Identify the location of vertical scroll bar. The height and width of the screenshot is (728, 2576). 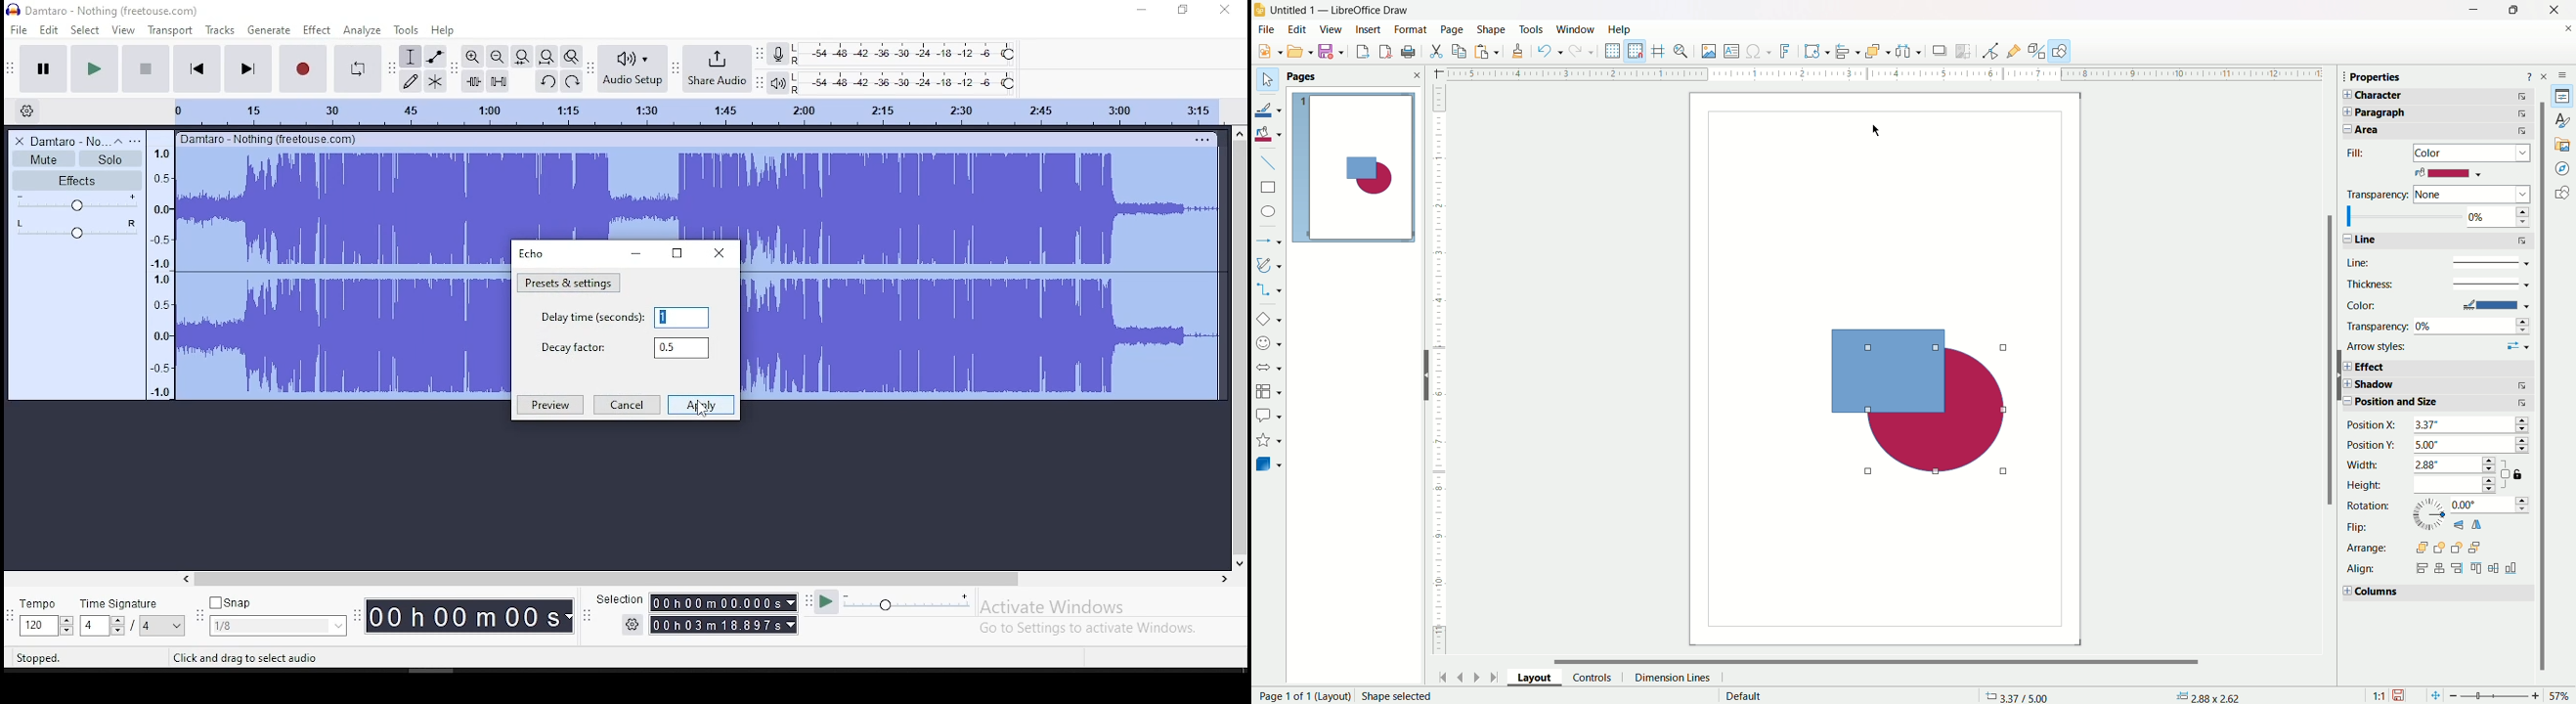
(2544, 451).